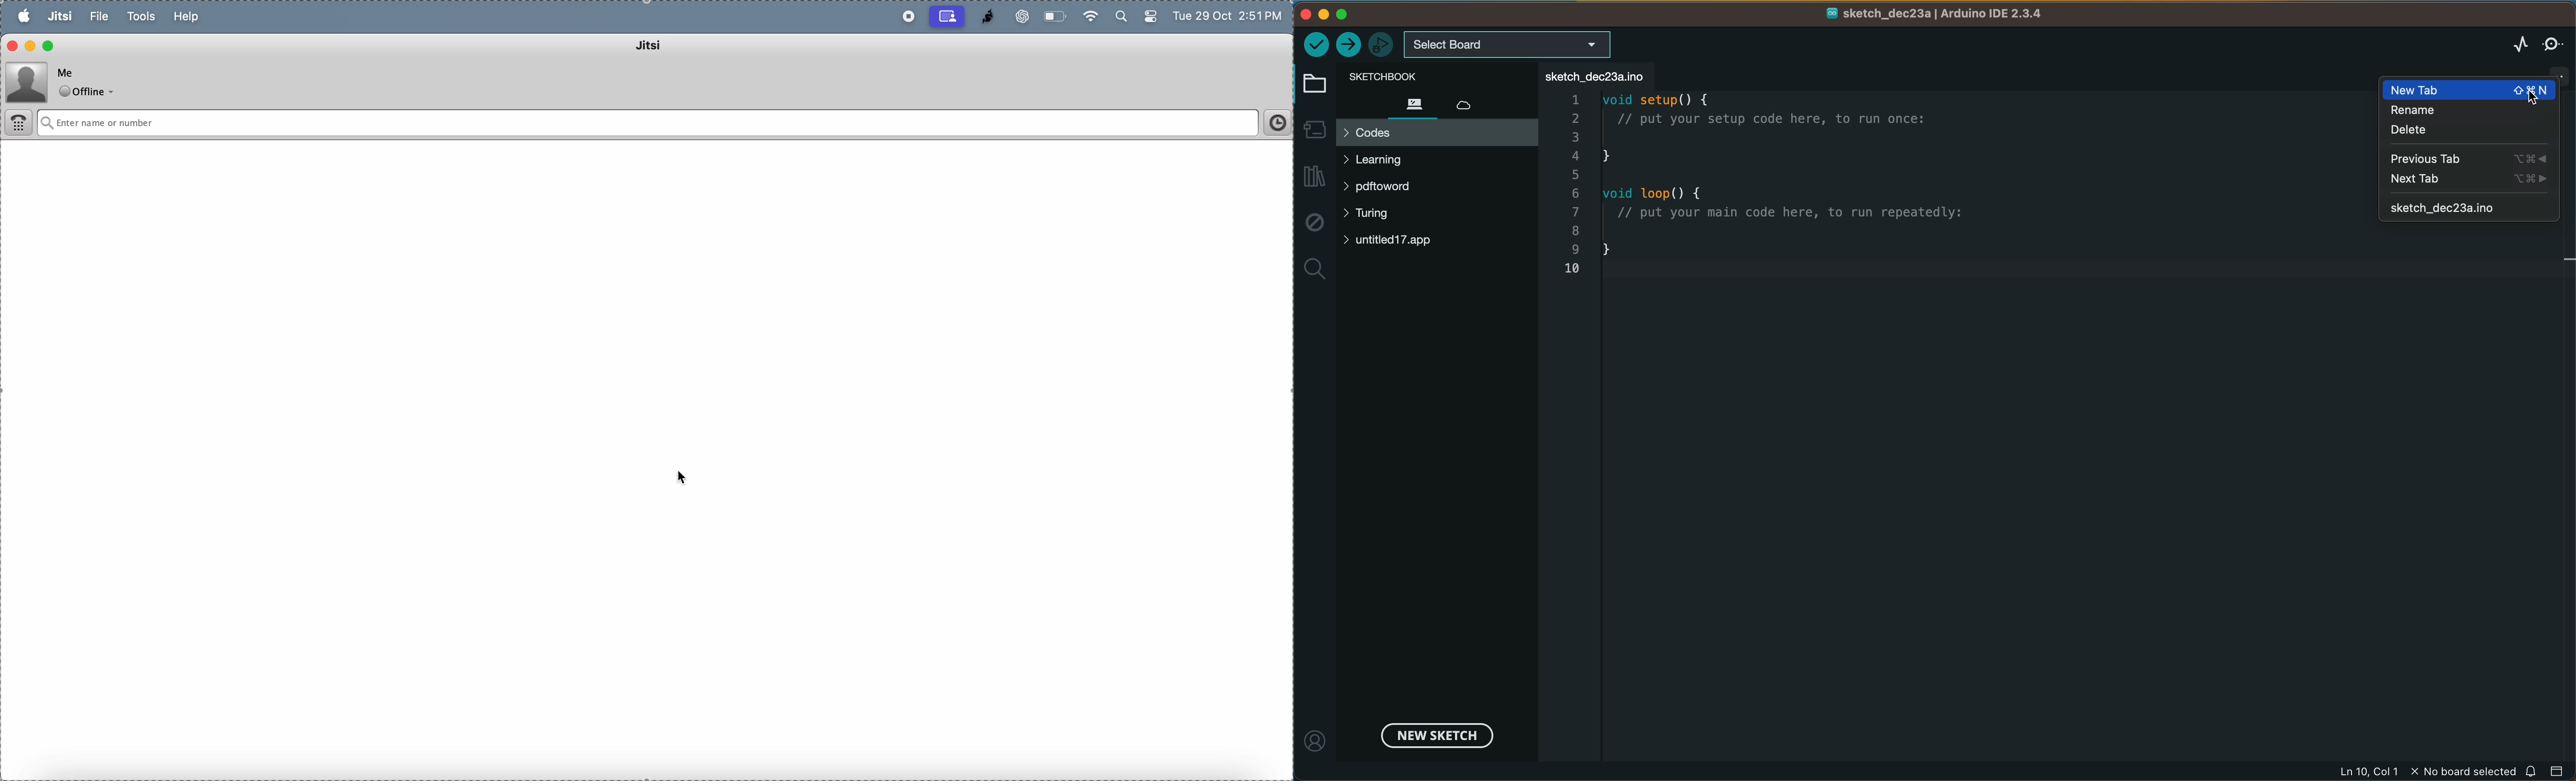 This screenshot has width=2576, height=784. I want to click on chatgpt, so click(1018, 16).